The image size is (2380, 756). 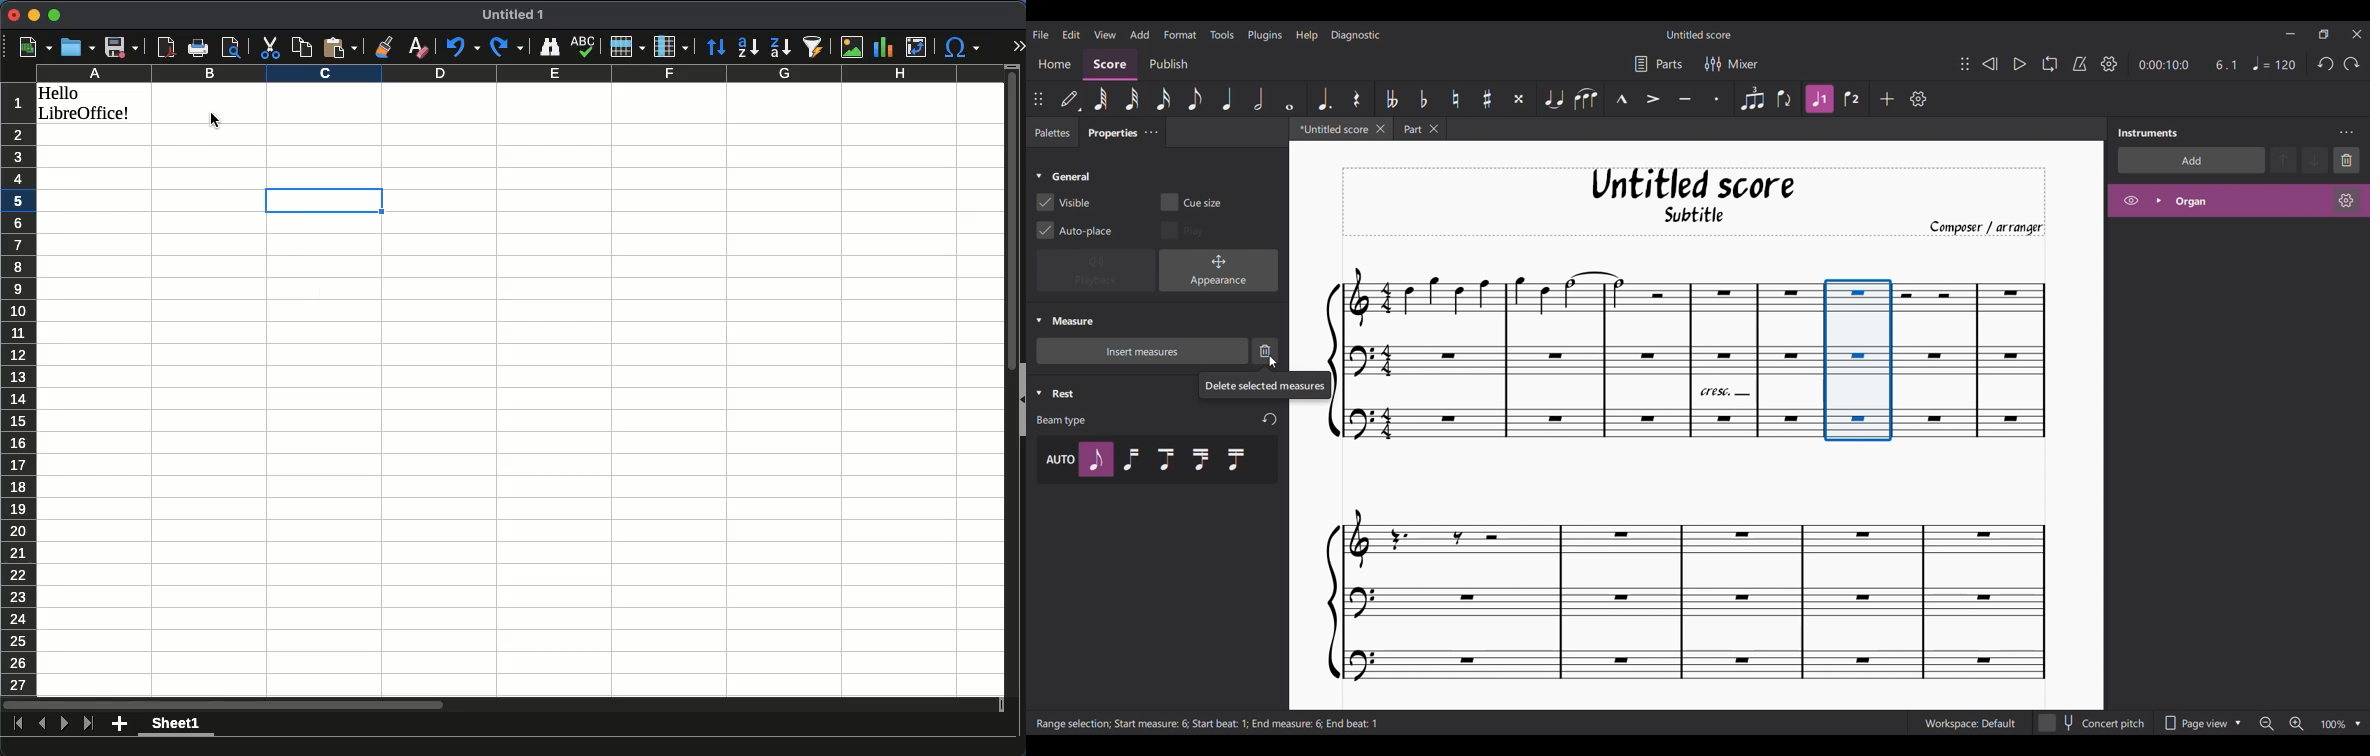 I want to click on Playback settings, so click(x=2109, y=63).